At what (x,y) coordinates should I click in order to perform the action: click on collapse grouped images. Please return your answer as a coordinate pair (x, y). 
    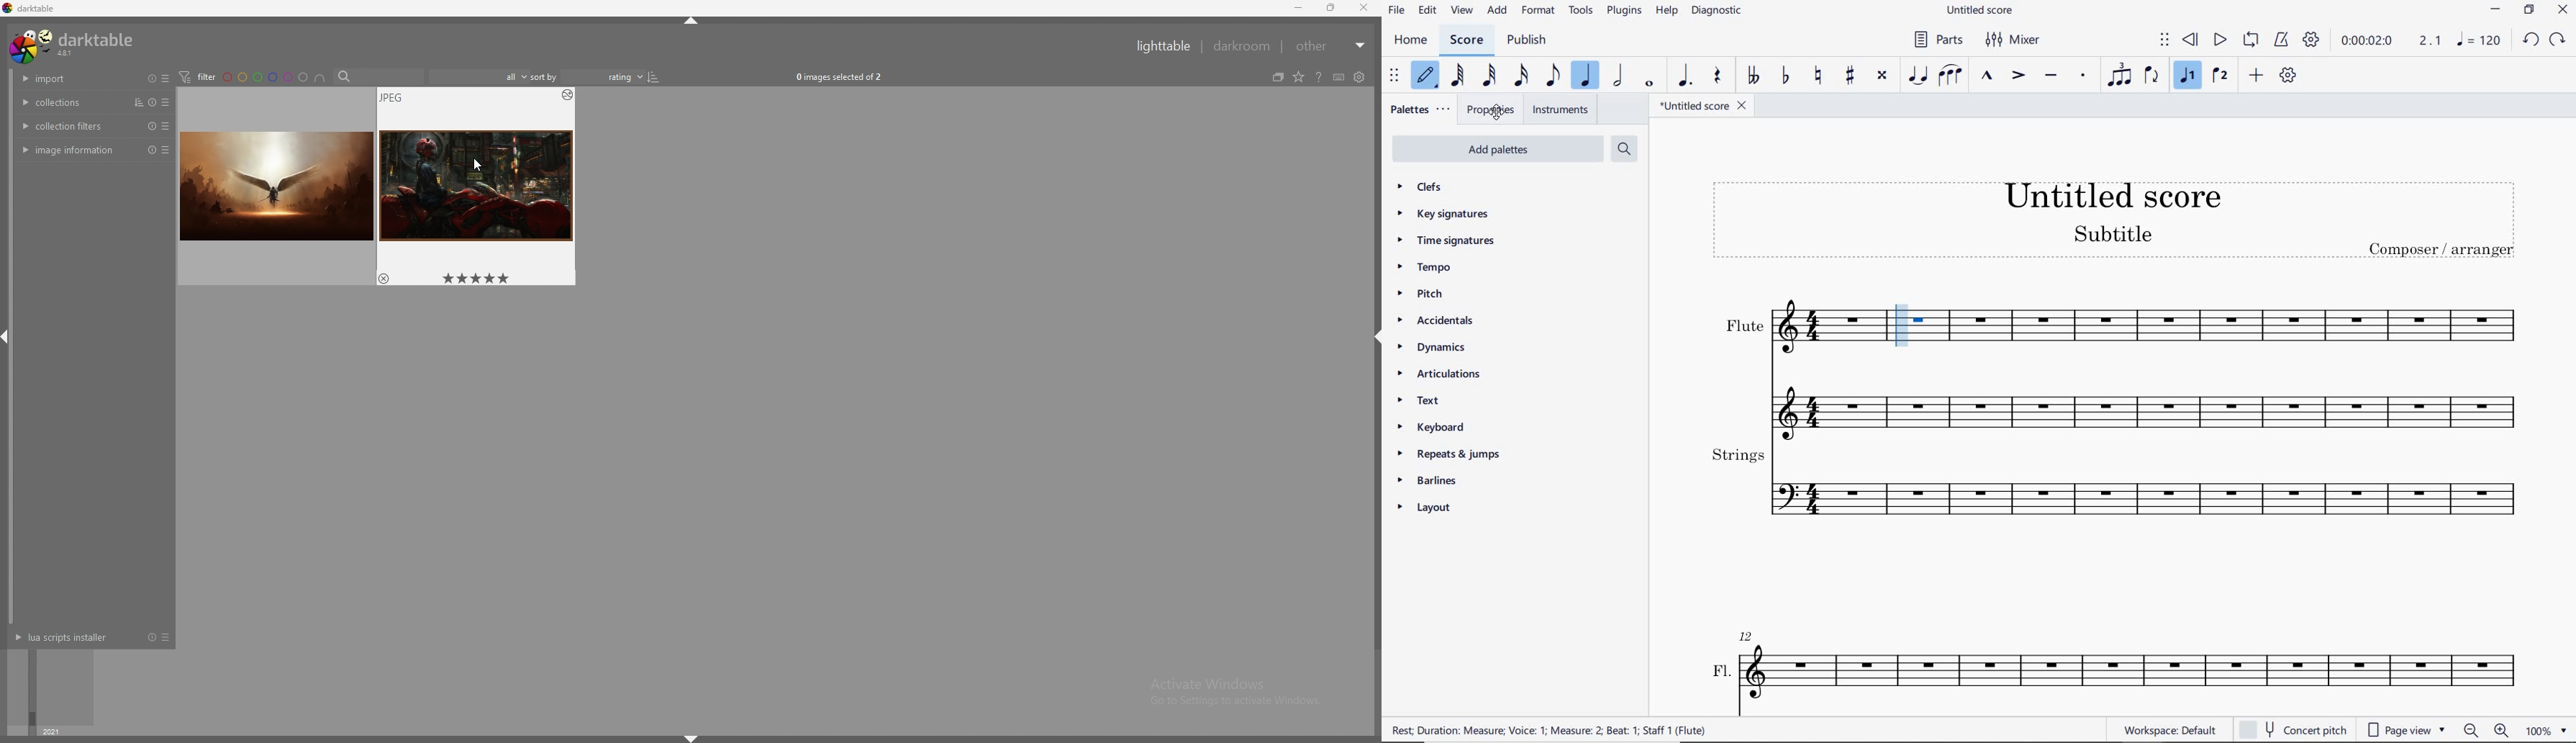
    Looking at the image, I should click on (1278, 78).